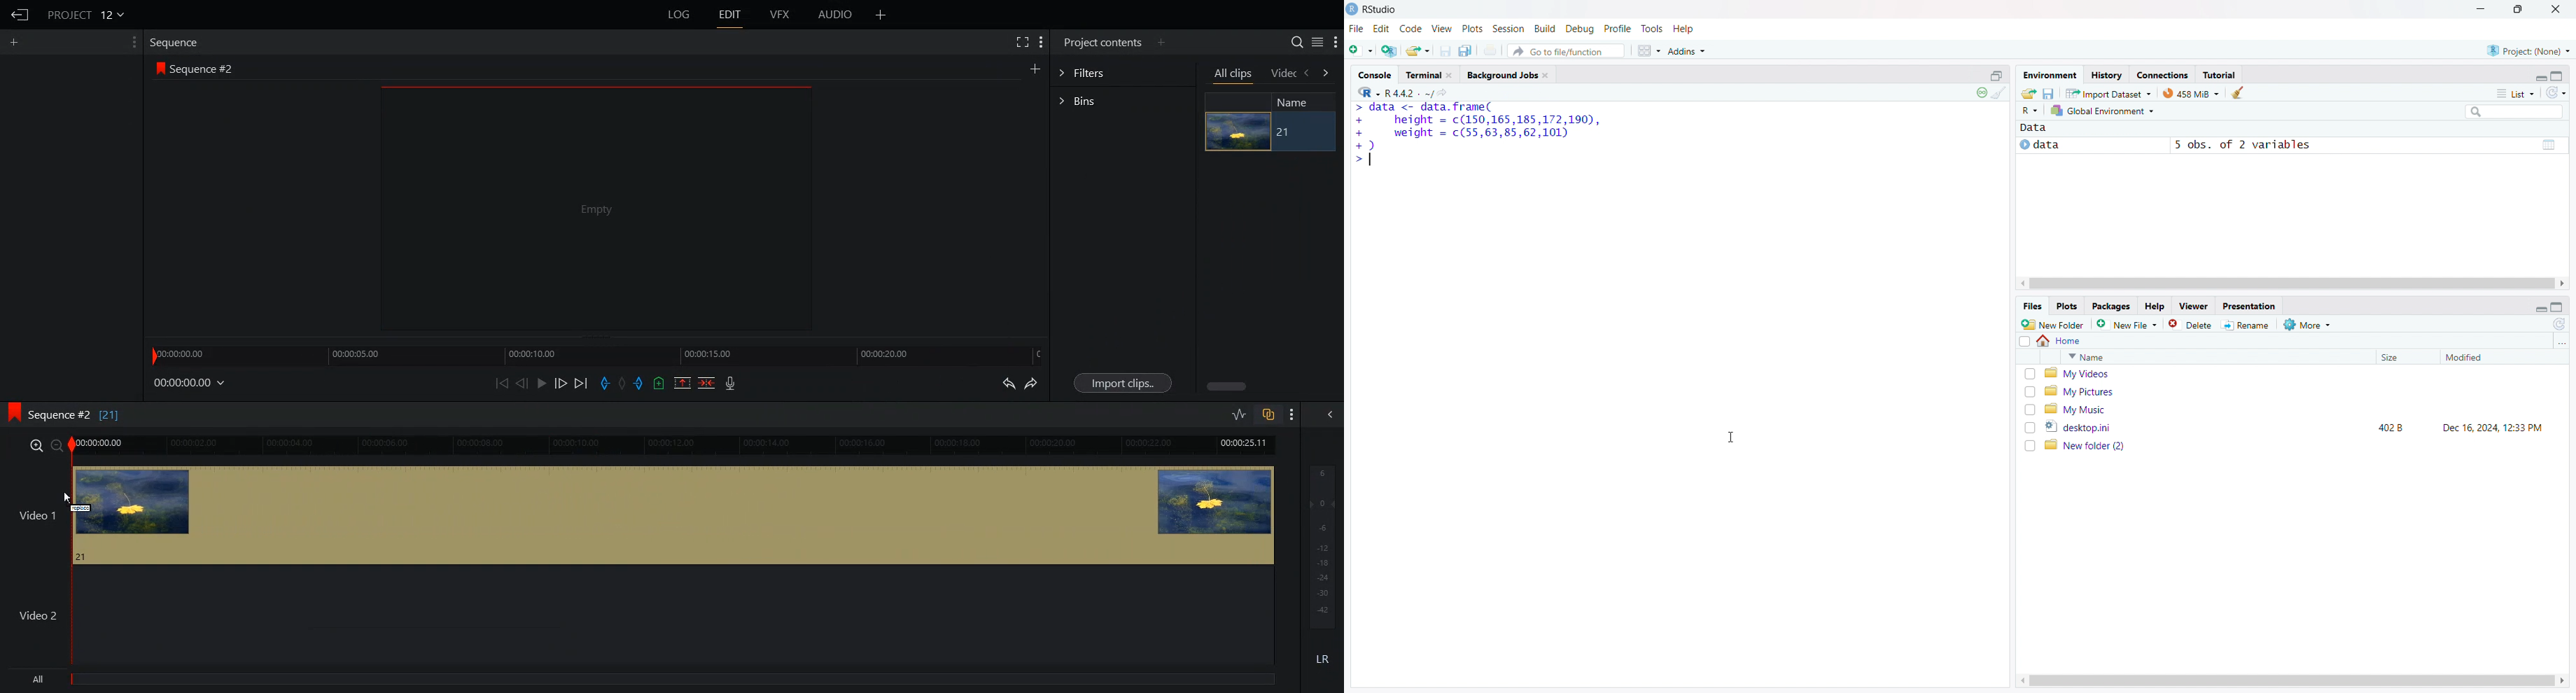 Image resolution: width=2576 pixels, height=700 pixels. I want to click on modified, so click(2487, 357).